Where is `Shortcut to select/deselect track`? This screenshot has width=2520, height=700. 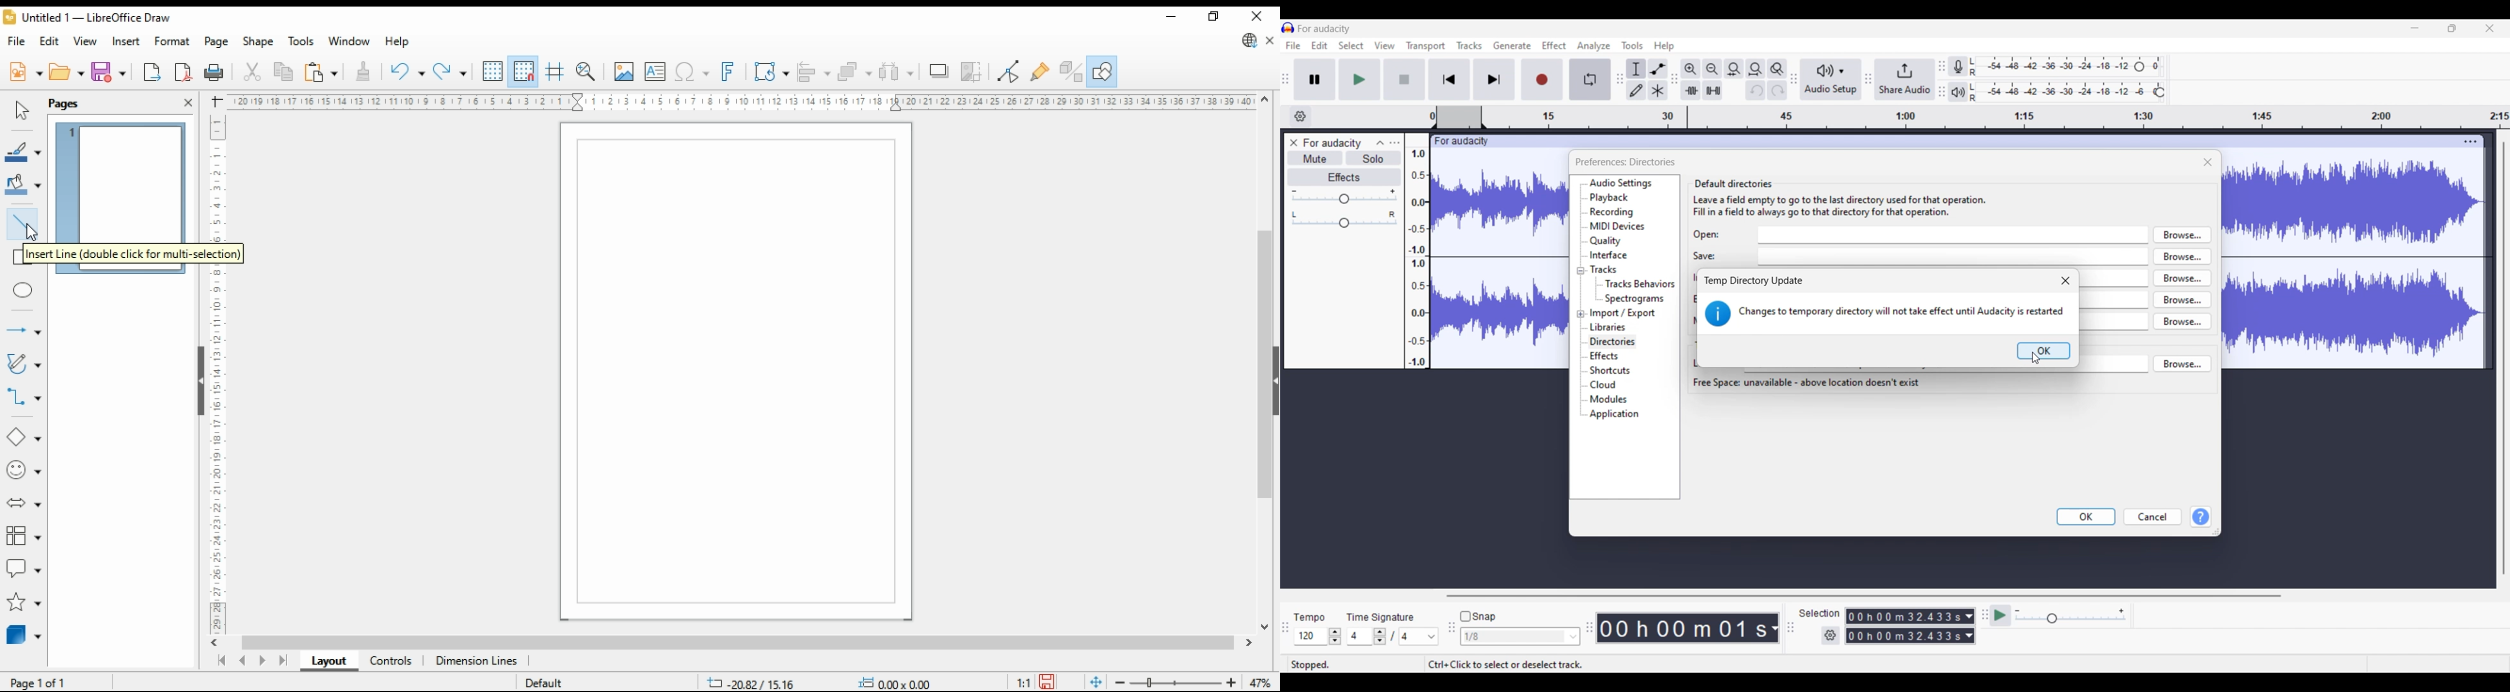 Shortcut to select/deselect track is located at coordinates (1506, 664).